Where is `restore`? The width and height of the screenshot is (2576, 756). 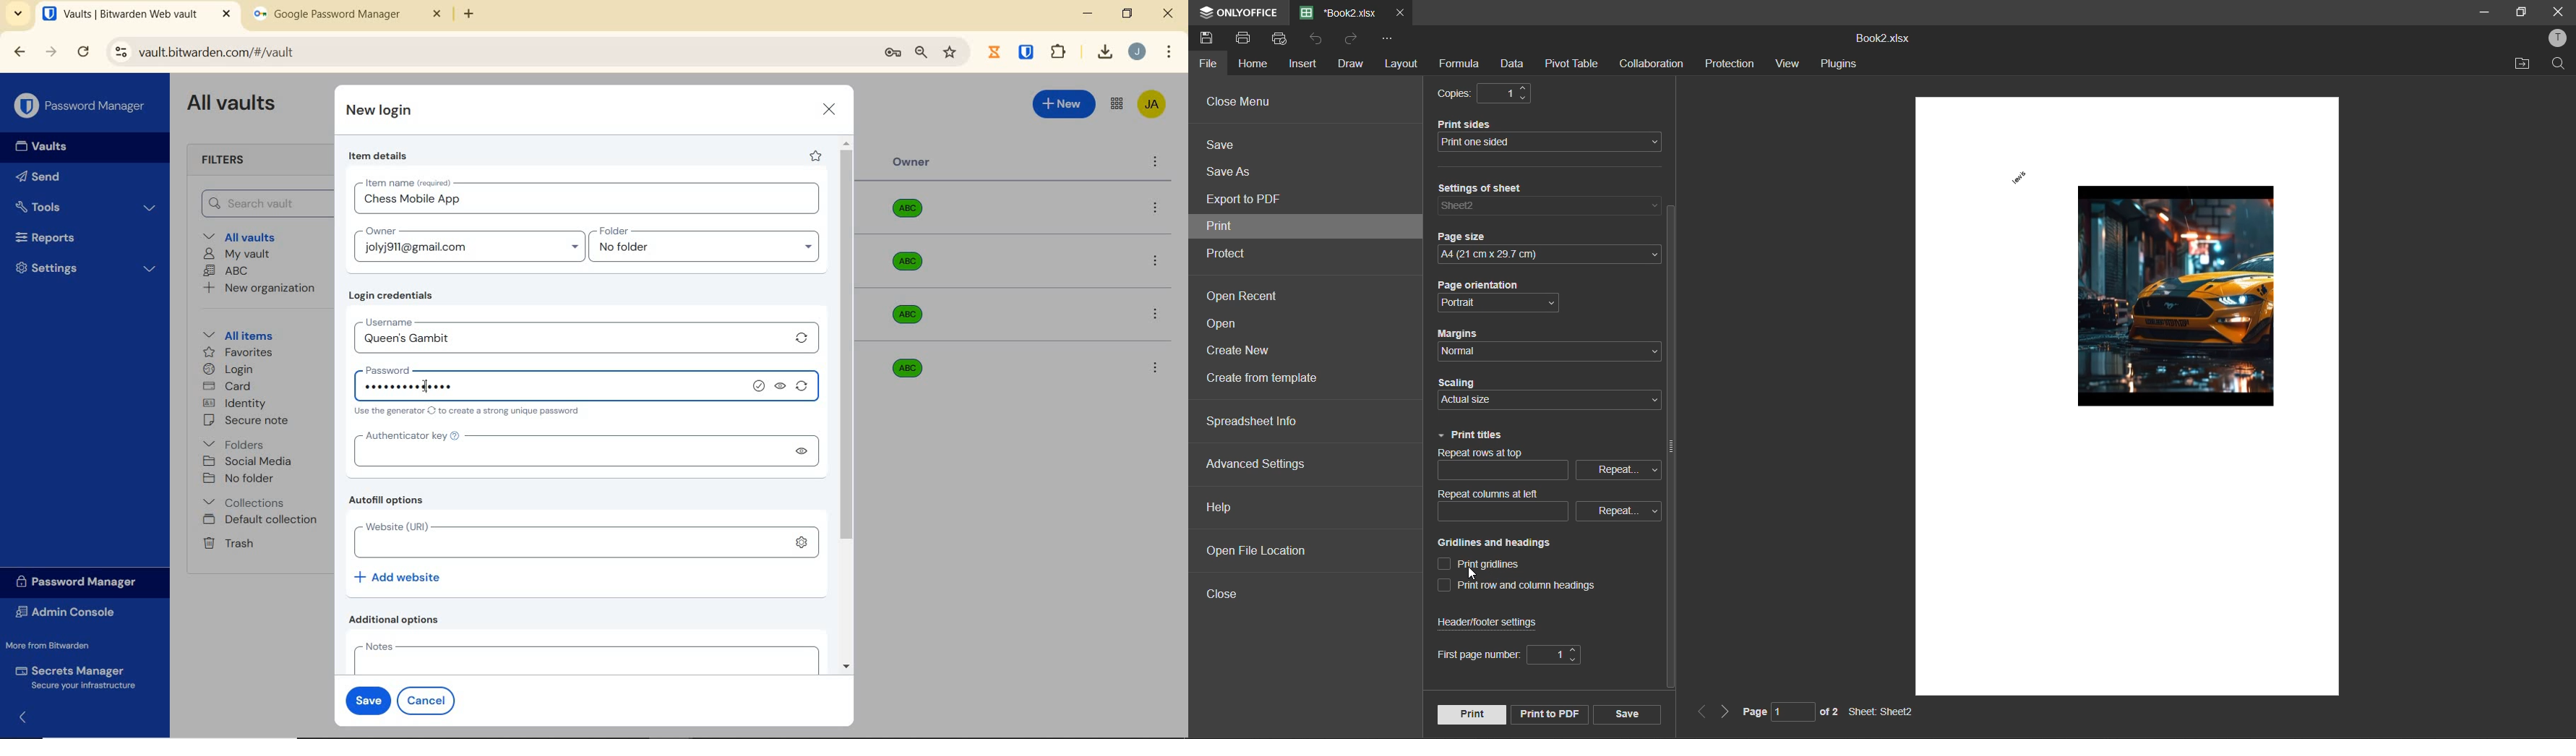 restore is located at coordinates (1126, 13).